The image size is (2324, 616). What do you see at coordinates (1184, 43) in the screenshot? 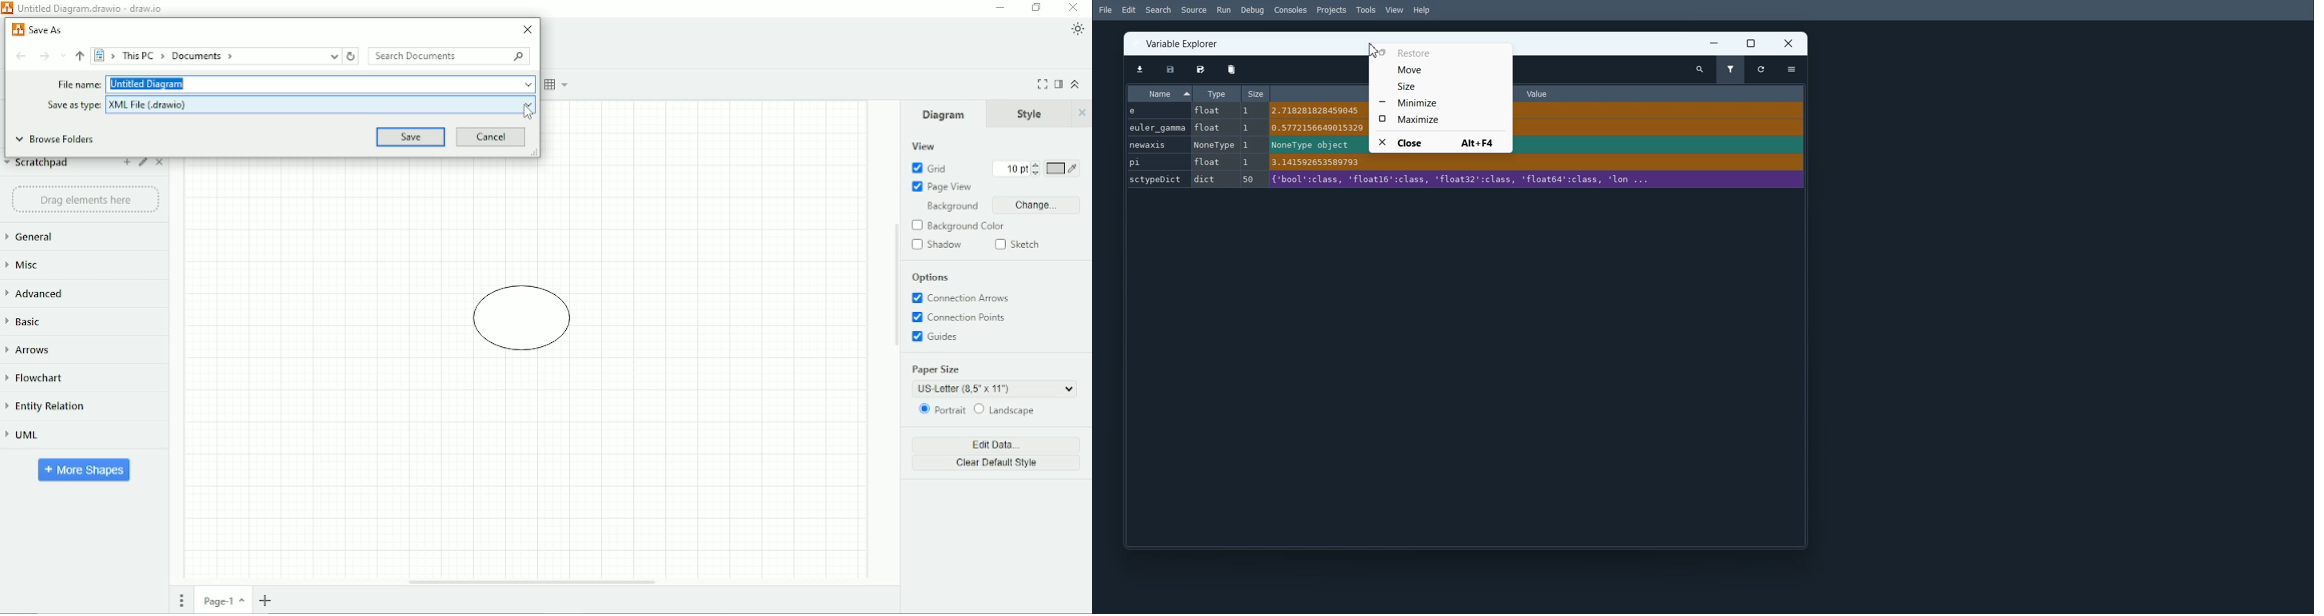
I see `Variable Explorer` at bounding box center [1184, 43].